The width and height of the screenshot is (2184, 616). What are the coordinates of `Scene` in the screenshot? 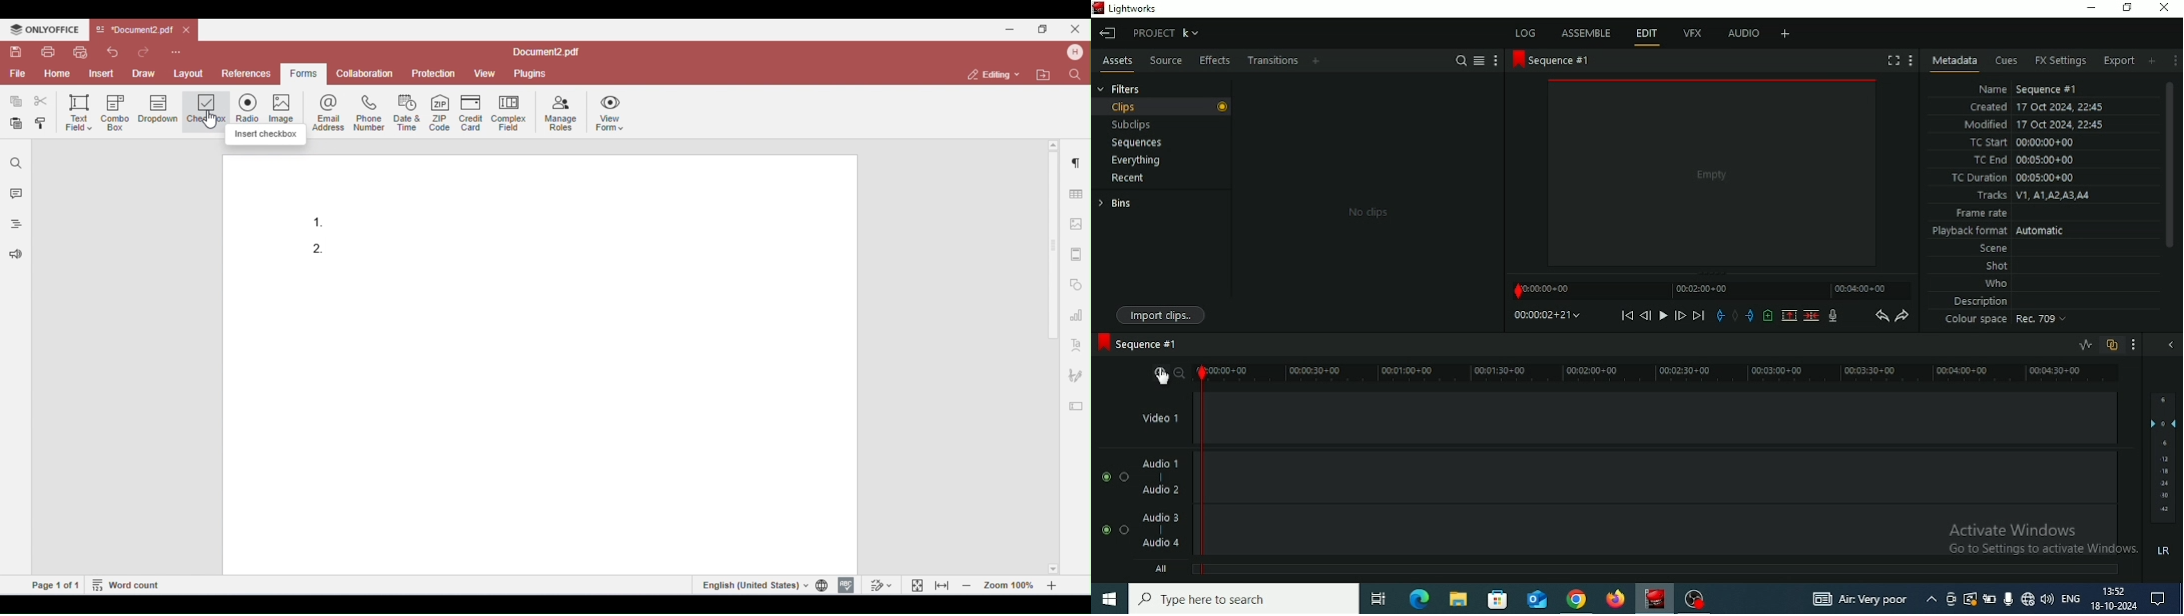 It's located at (1993, 250).